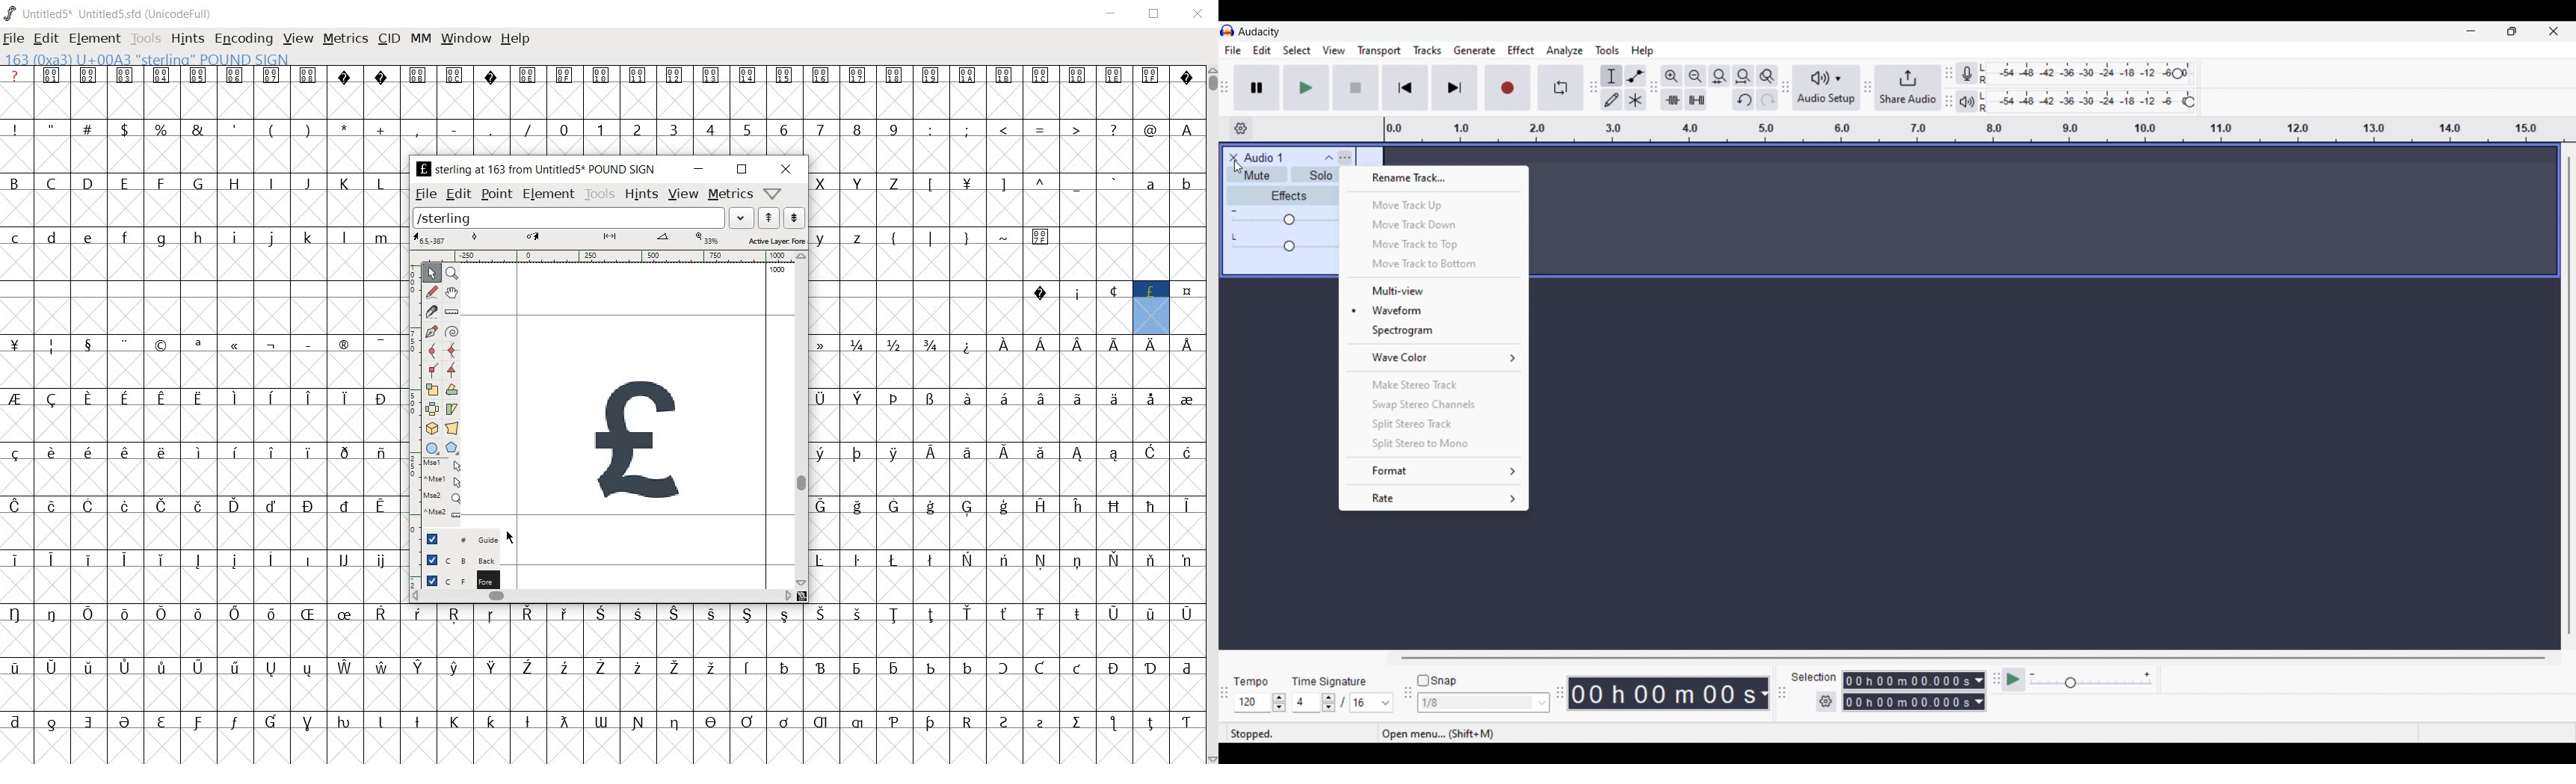 This screenshot has width=2576, height=784. What do you see at coordinates (446, 497) in the screenshot?
I see `Mouse wheel button` at bounding box center [446, 497].